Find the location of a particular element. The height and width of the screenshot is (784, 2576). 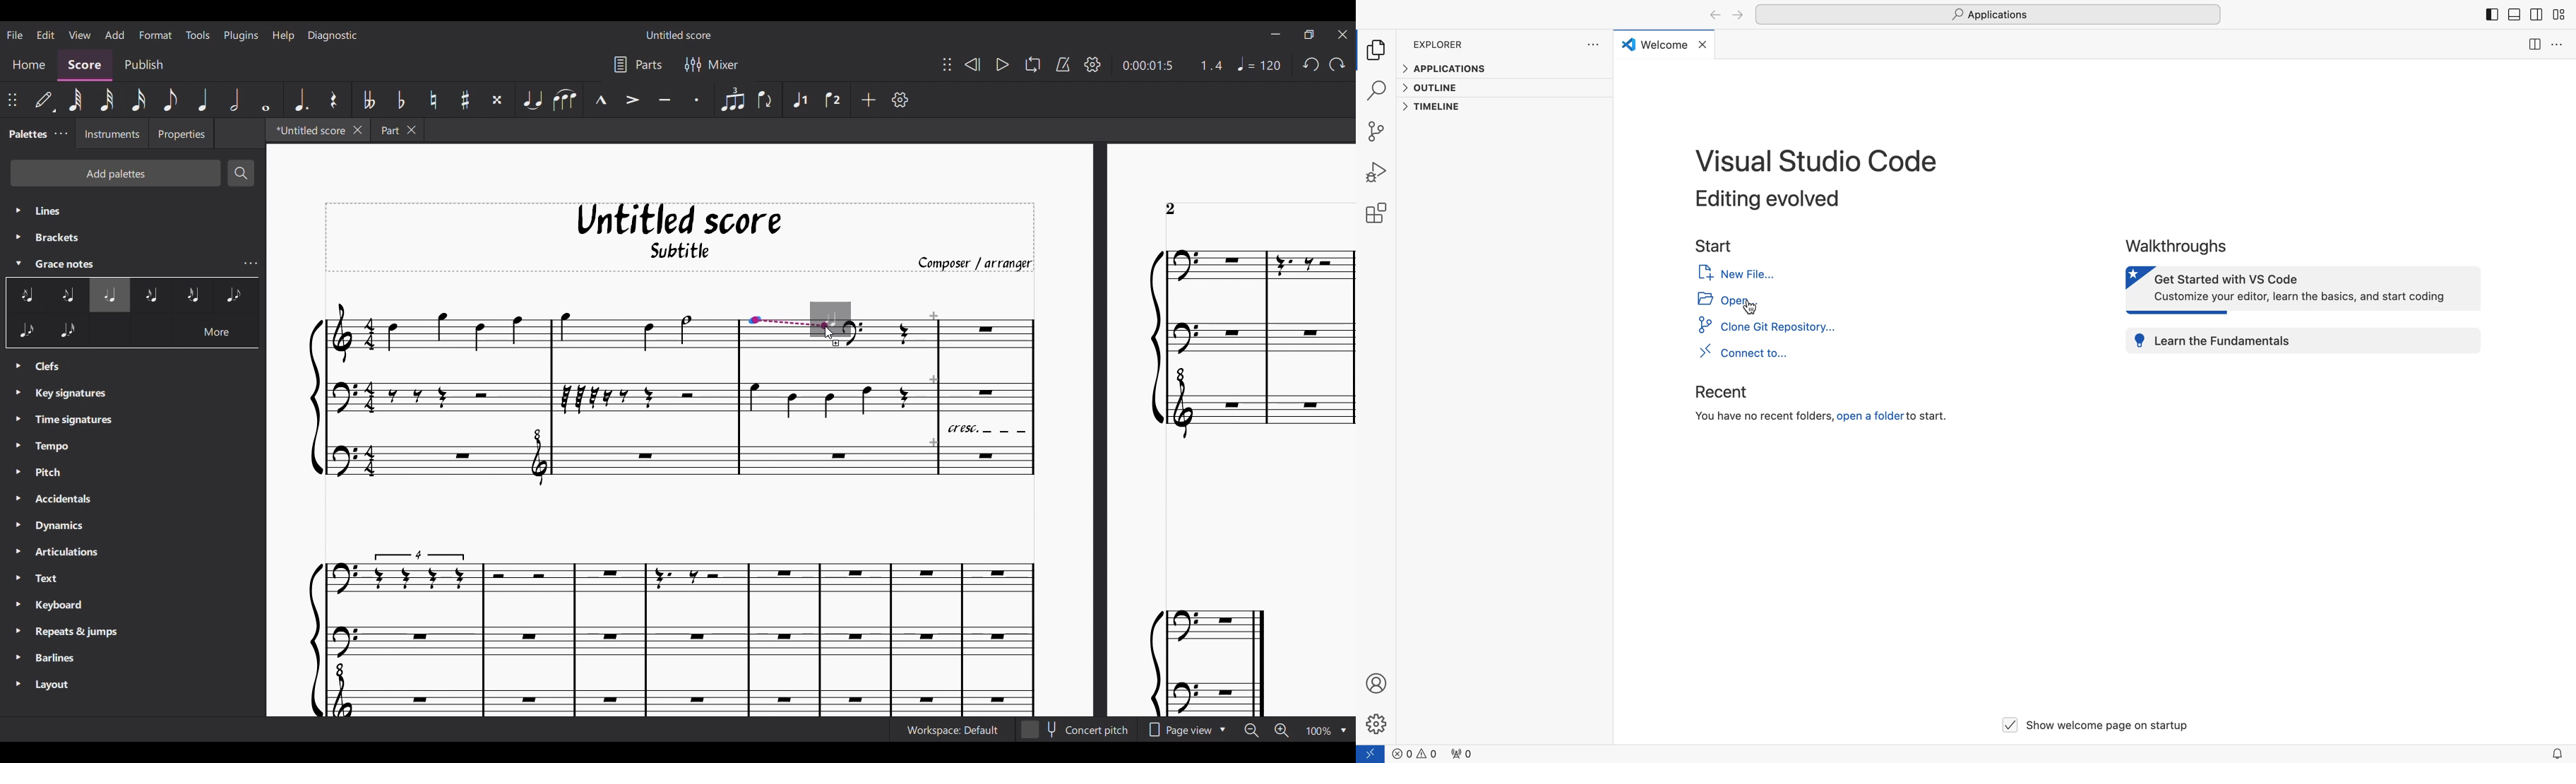

Change position of toolbar atatched is located at coordinates (12, 100).